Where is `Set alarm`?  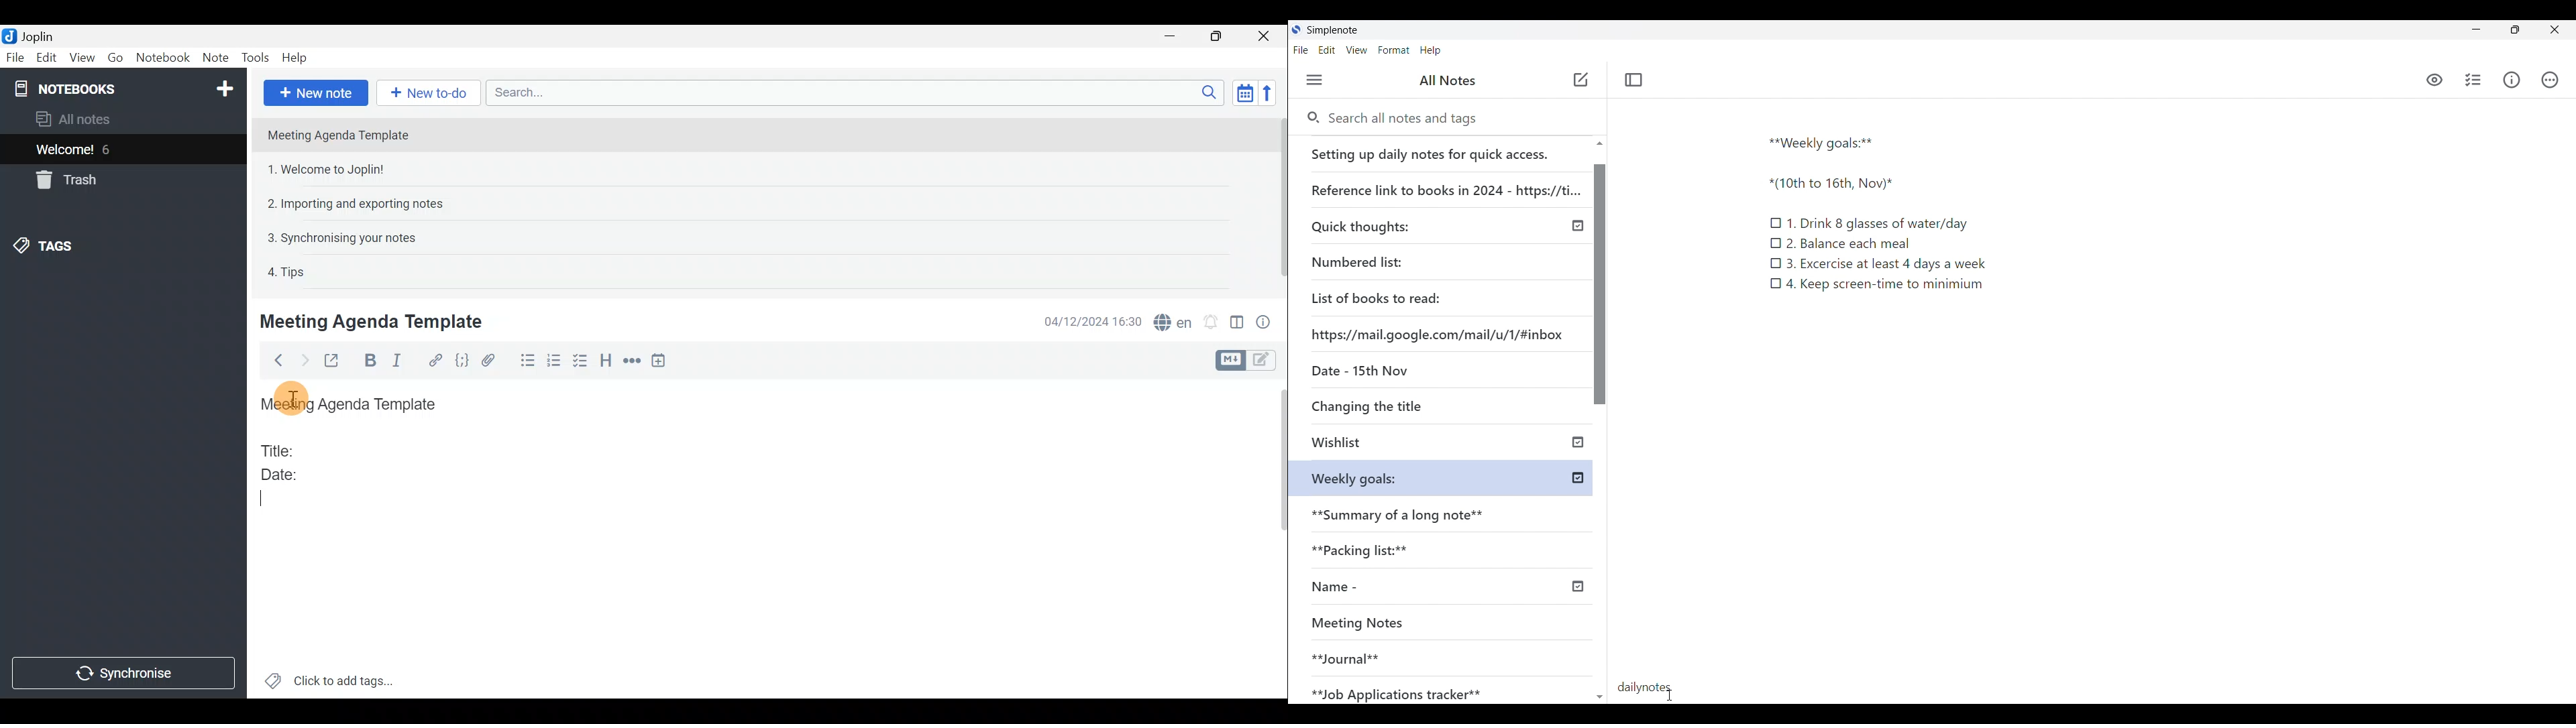
Set alarm is located at coordinates (1212, 322).